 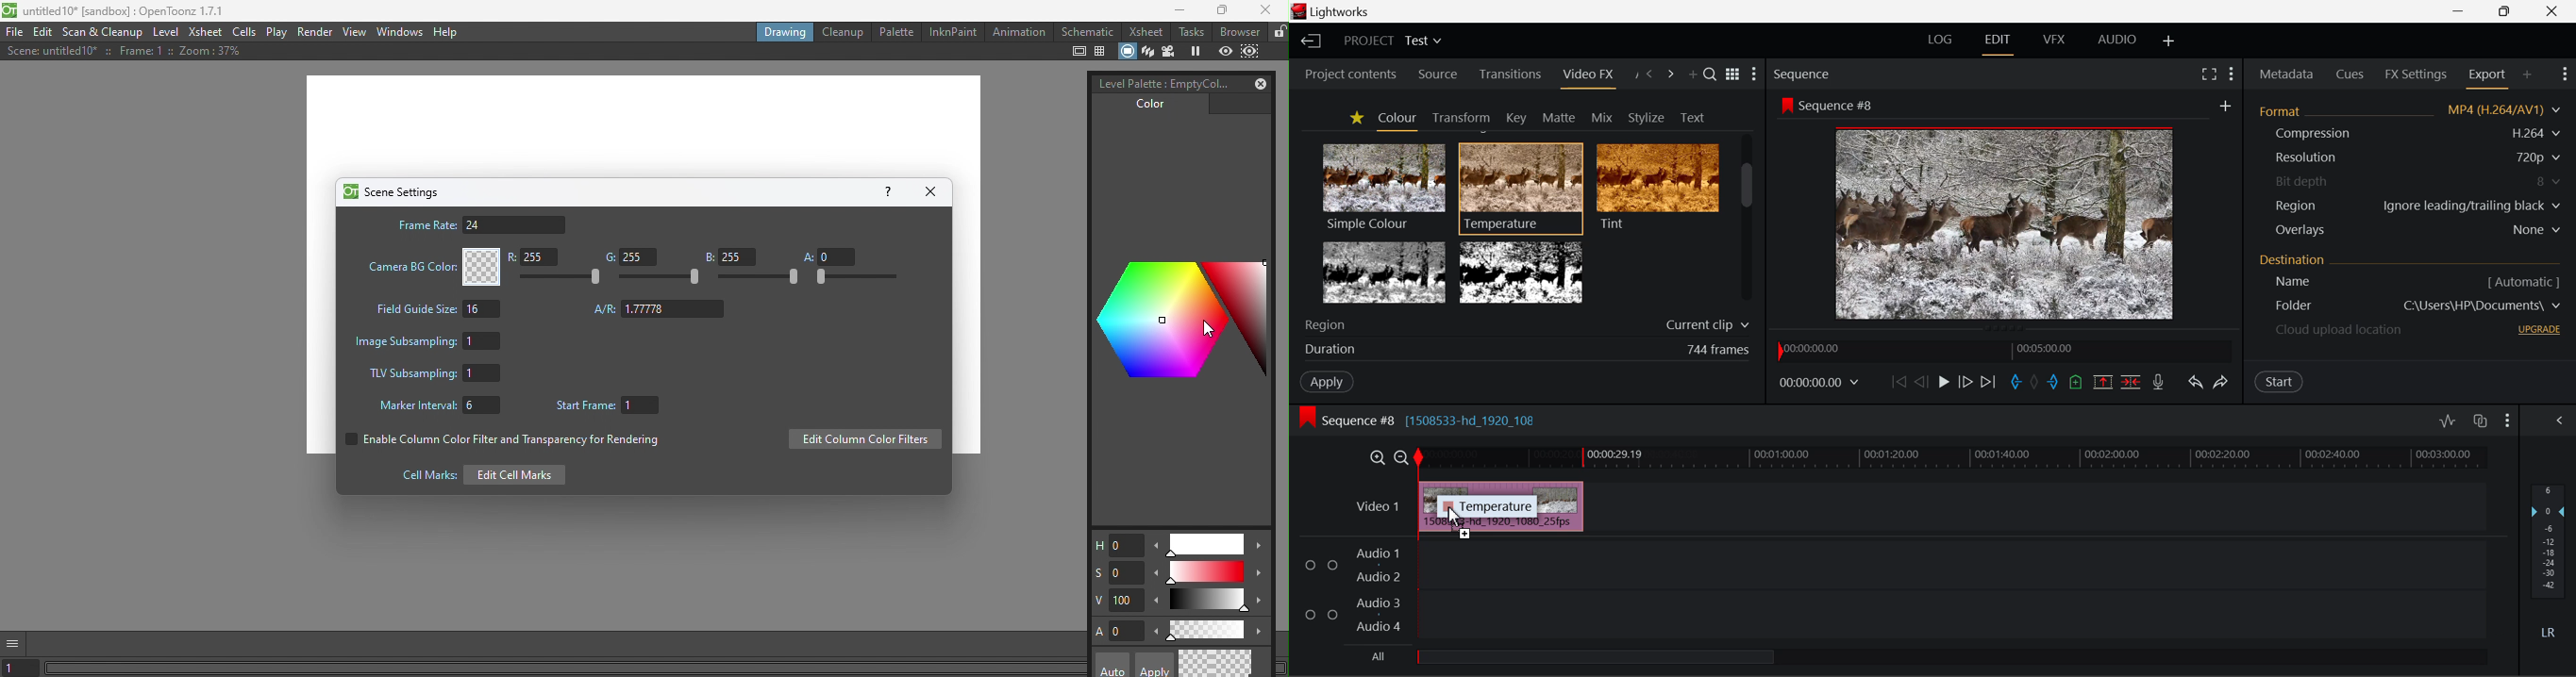 I want to click on Close, so click(x=934, y=190).